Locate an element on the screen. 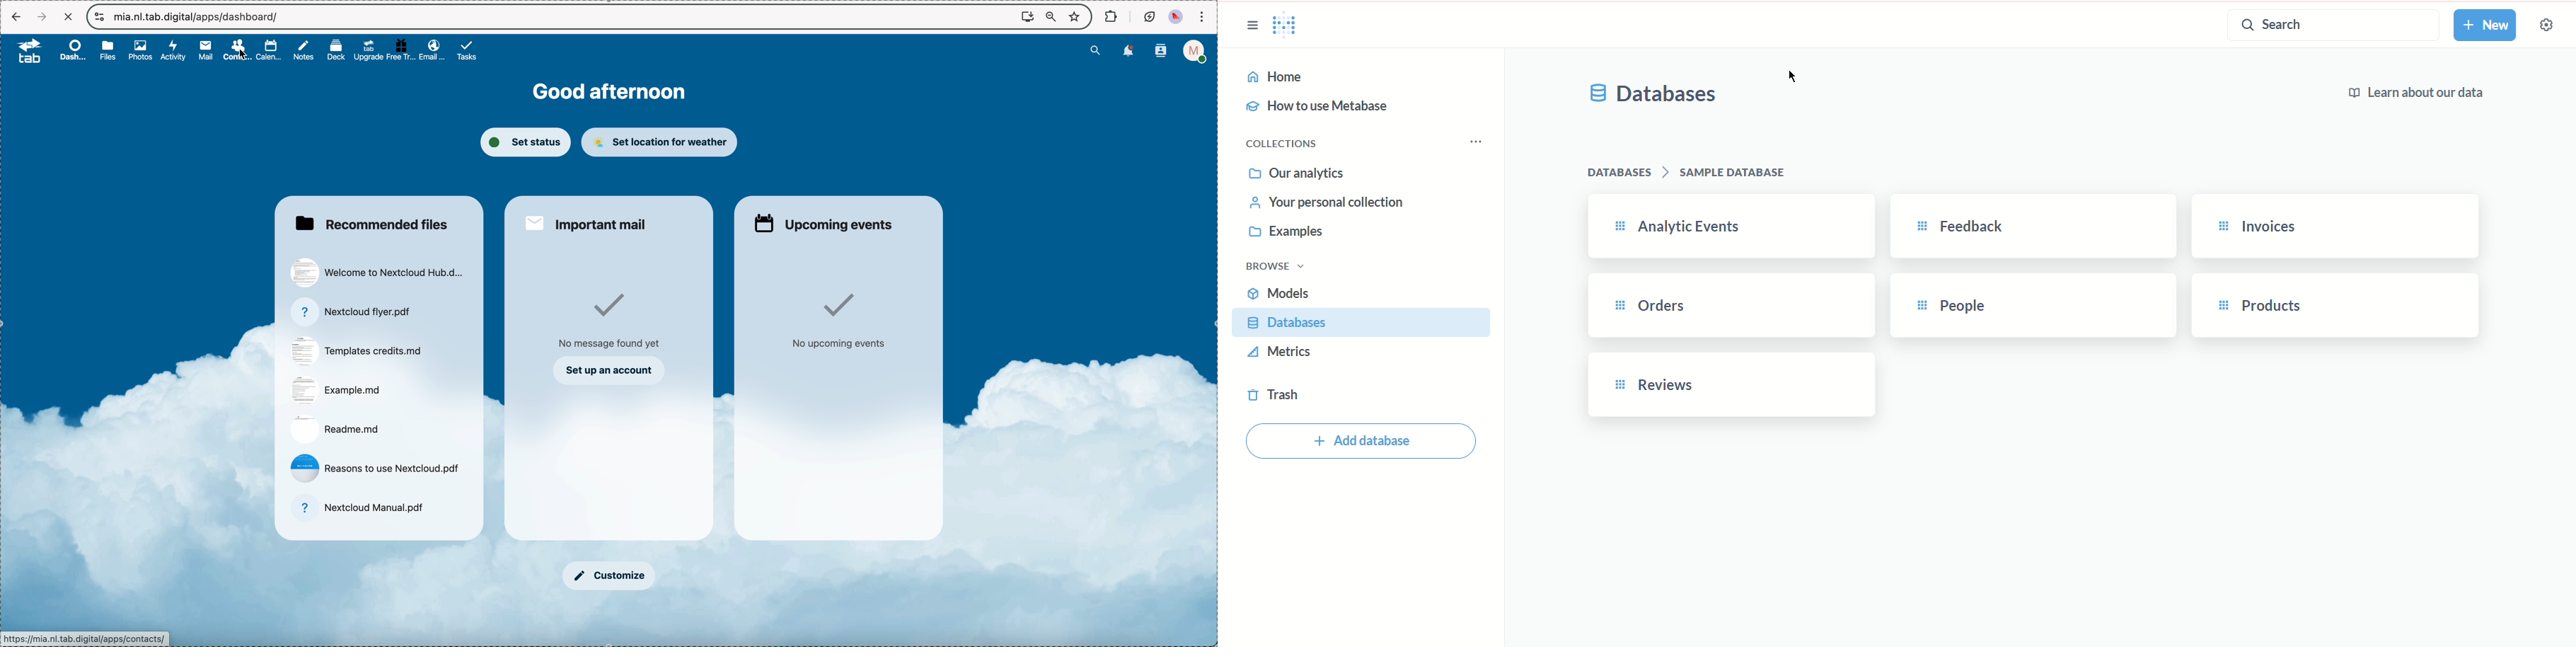 The width and height of the screenshot is (2576, 672). battery eco is located at coordinates (1149, 16).